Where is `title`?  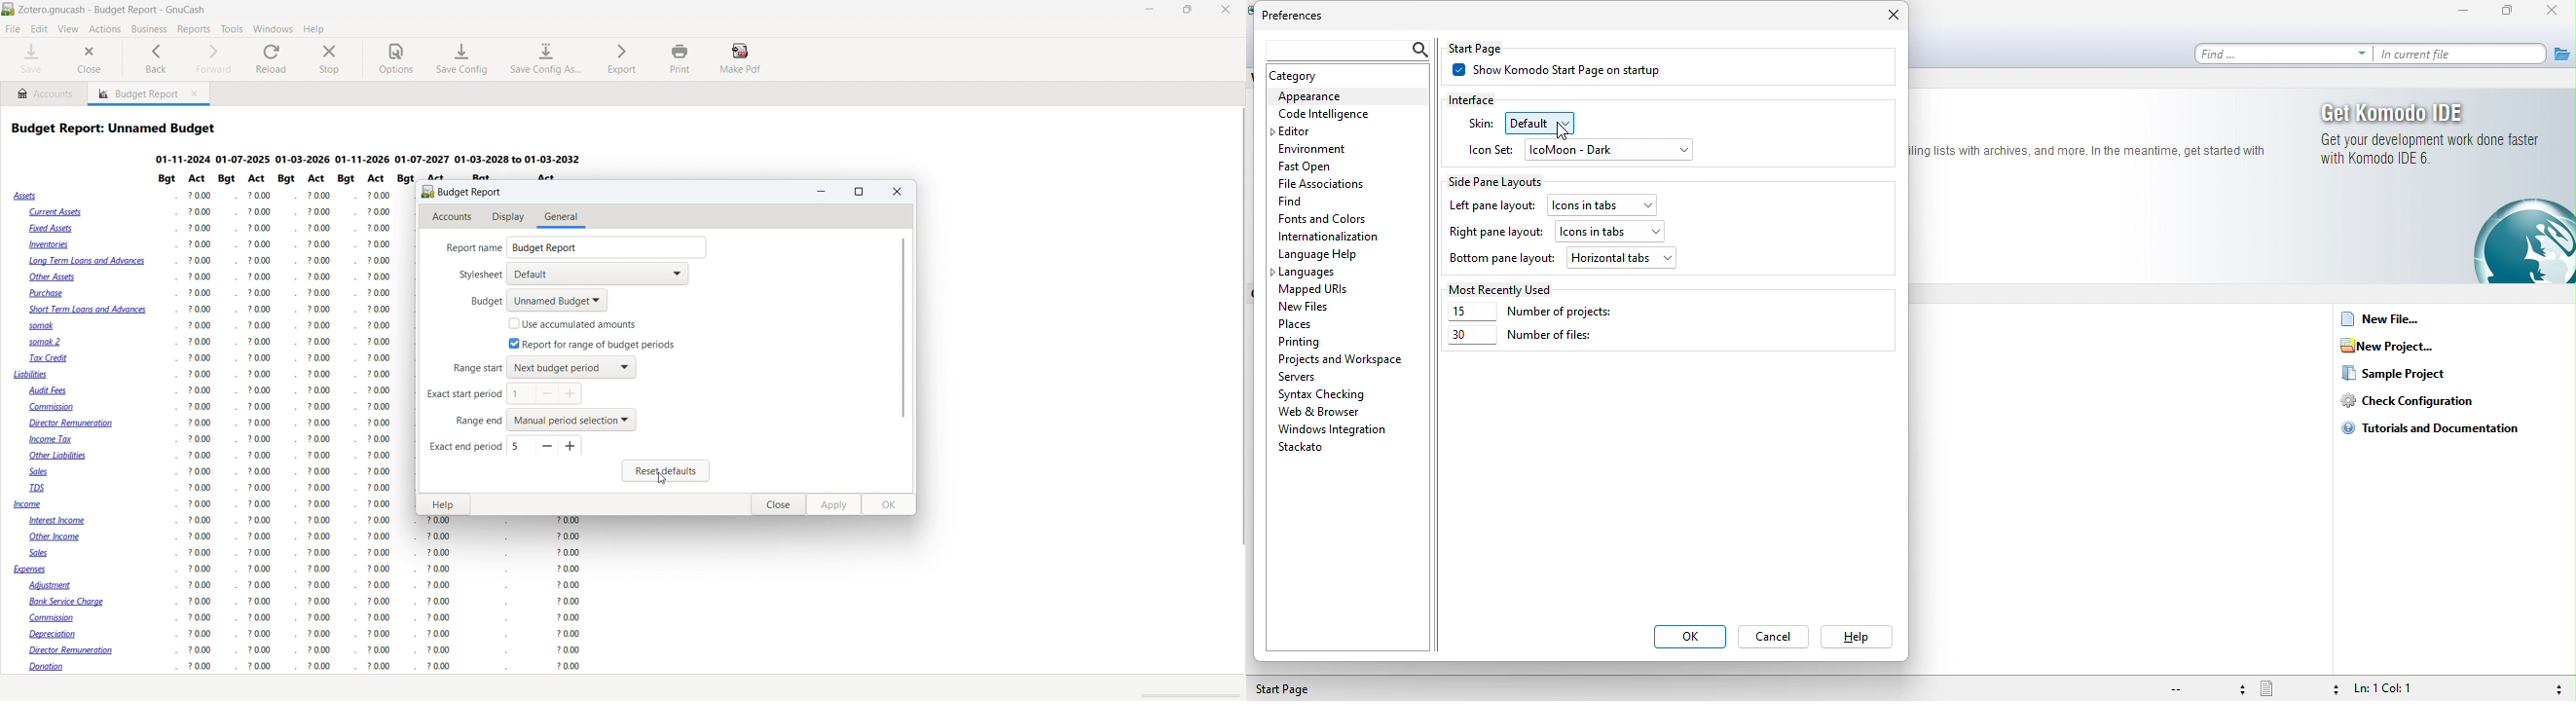
title is located at coordinates (113, 10).